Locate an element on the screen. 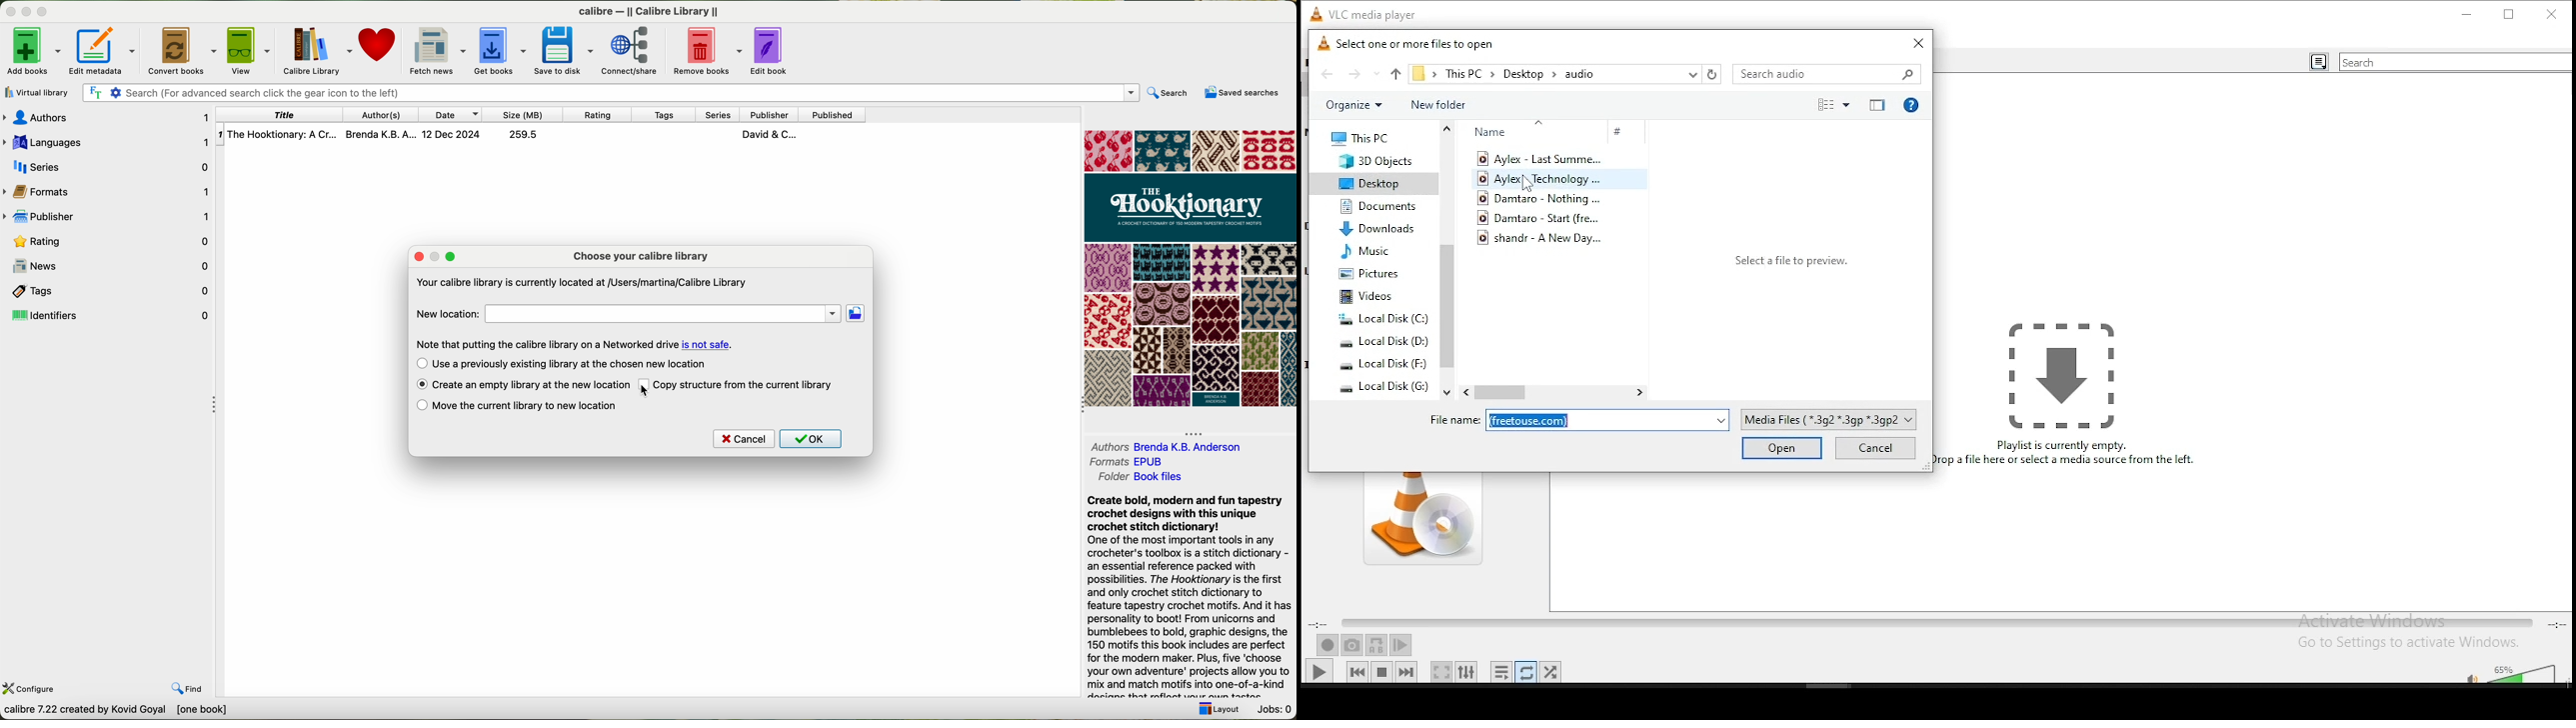 The width and height of the screenshot is (2576, 728). maximize popup is located at coordinates (453, 256).